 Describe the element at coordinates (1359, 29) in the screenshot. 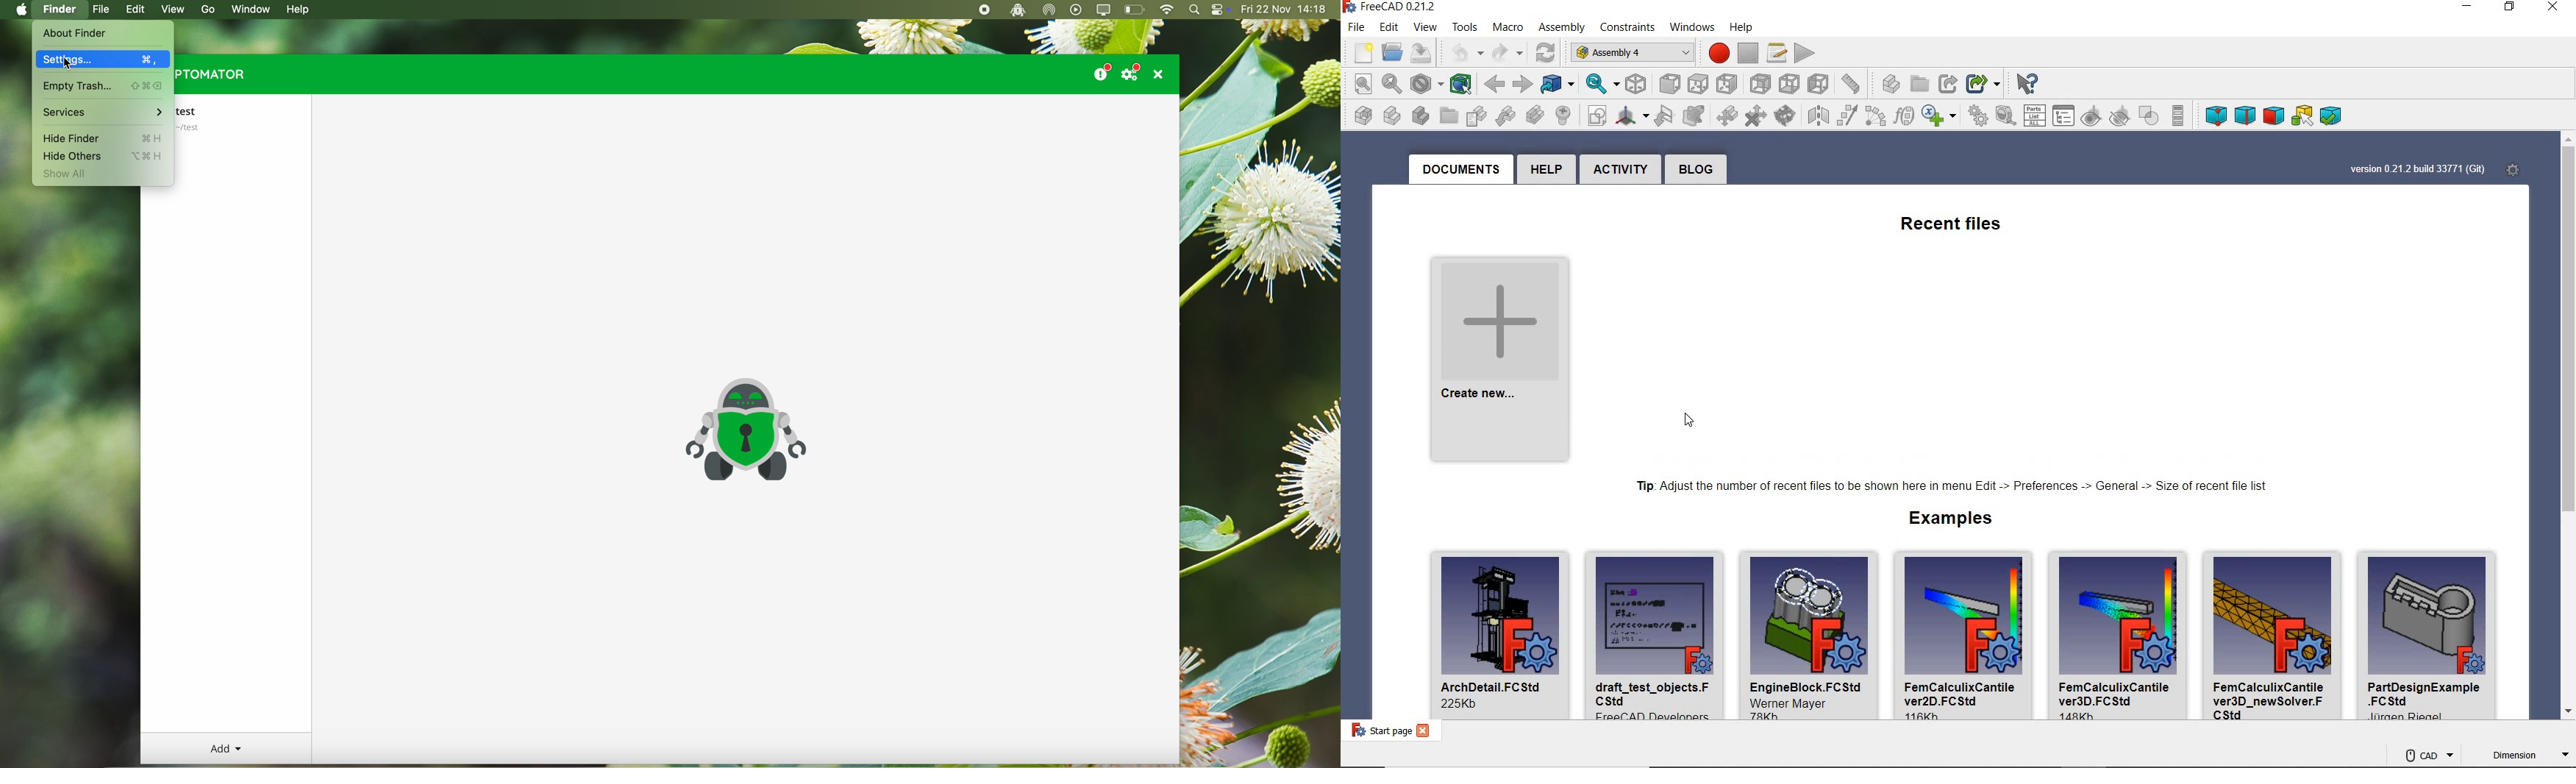

I see `file` at that location.